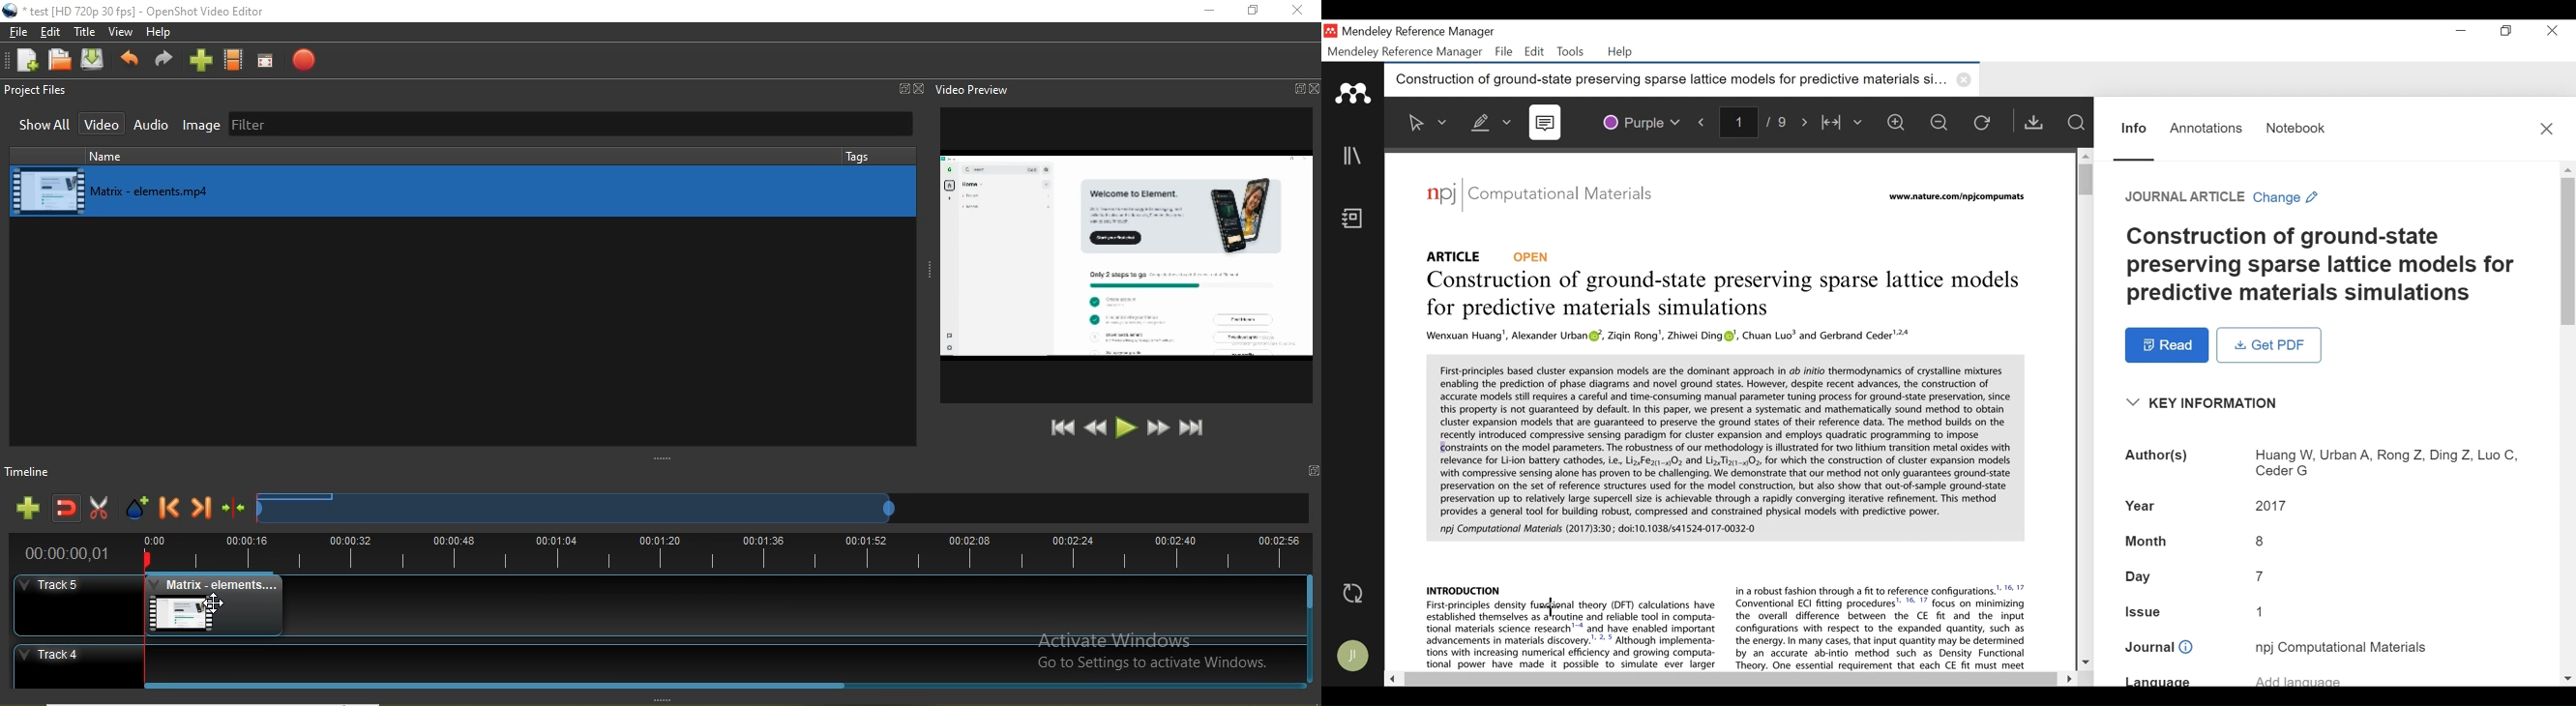 This screenshot has width=2576, height=728. What do you see at coordinates (1297, 12) in the screenshot?
I see `close` at bounding box center [1297, 12].